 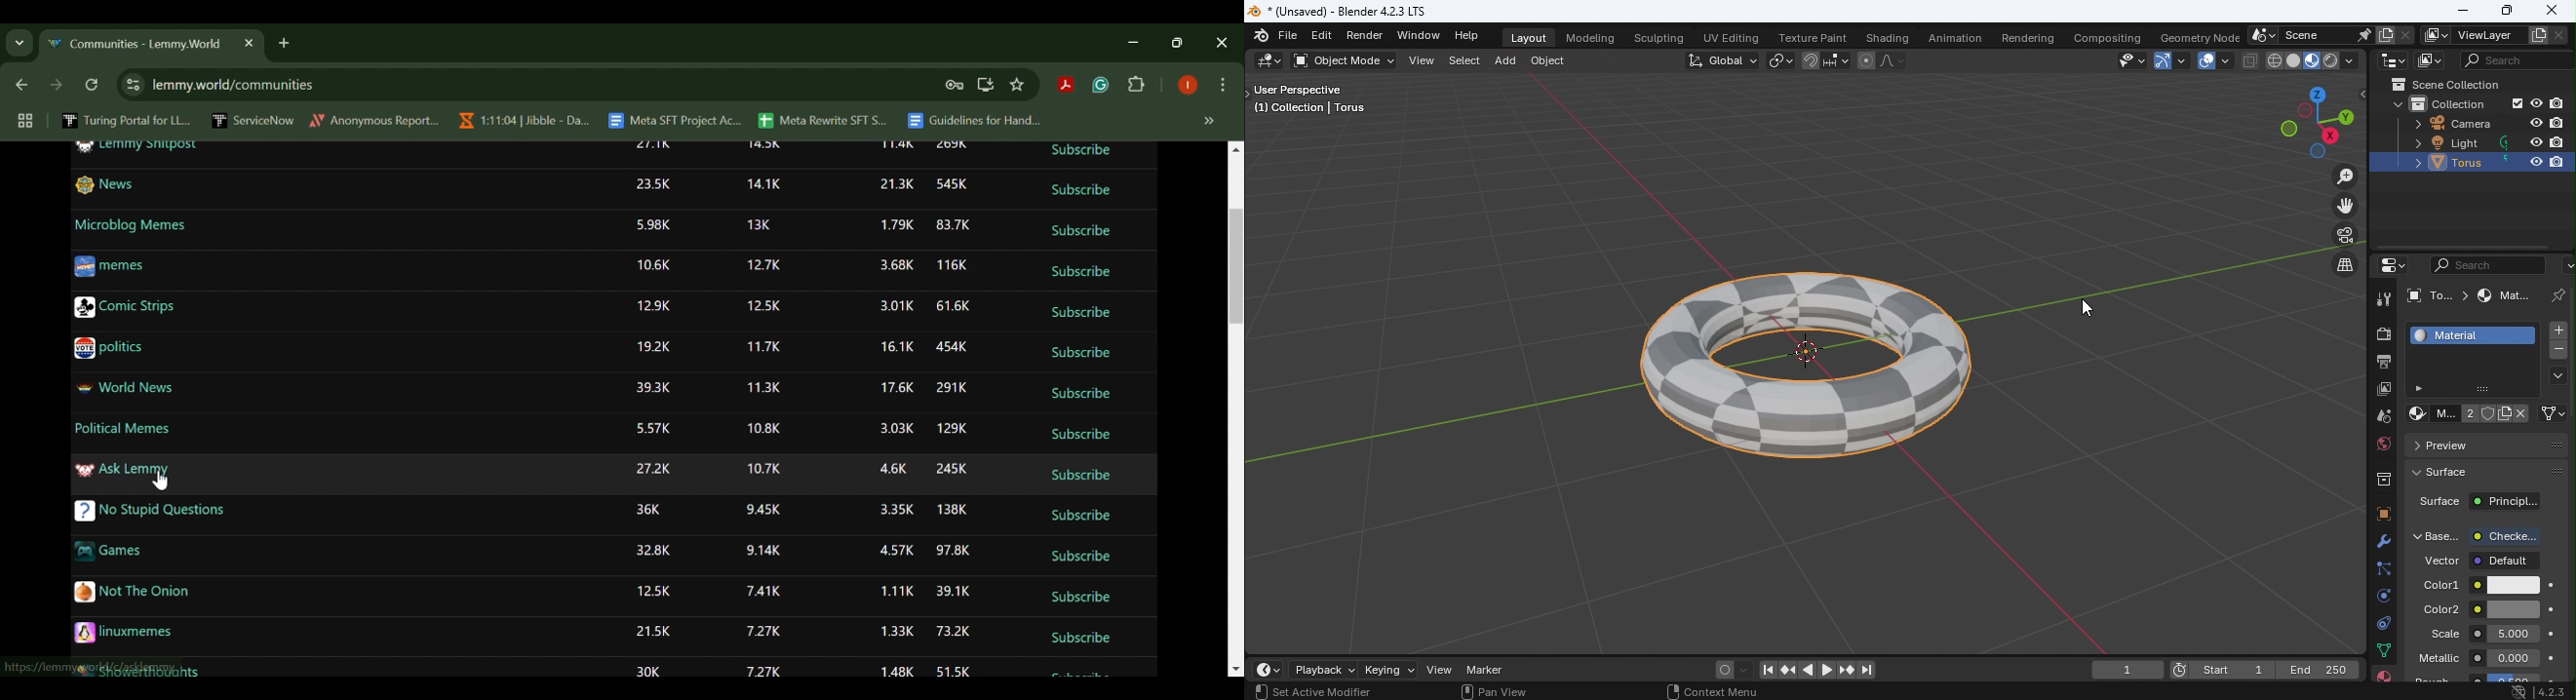 I want to click on 1.79K, so click(x=896, y=224).